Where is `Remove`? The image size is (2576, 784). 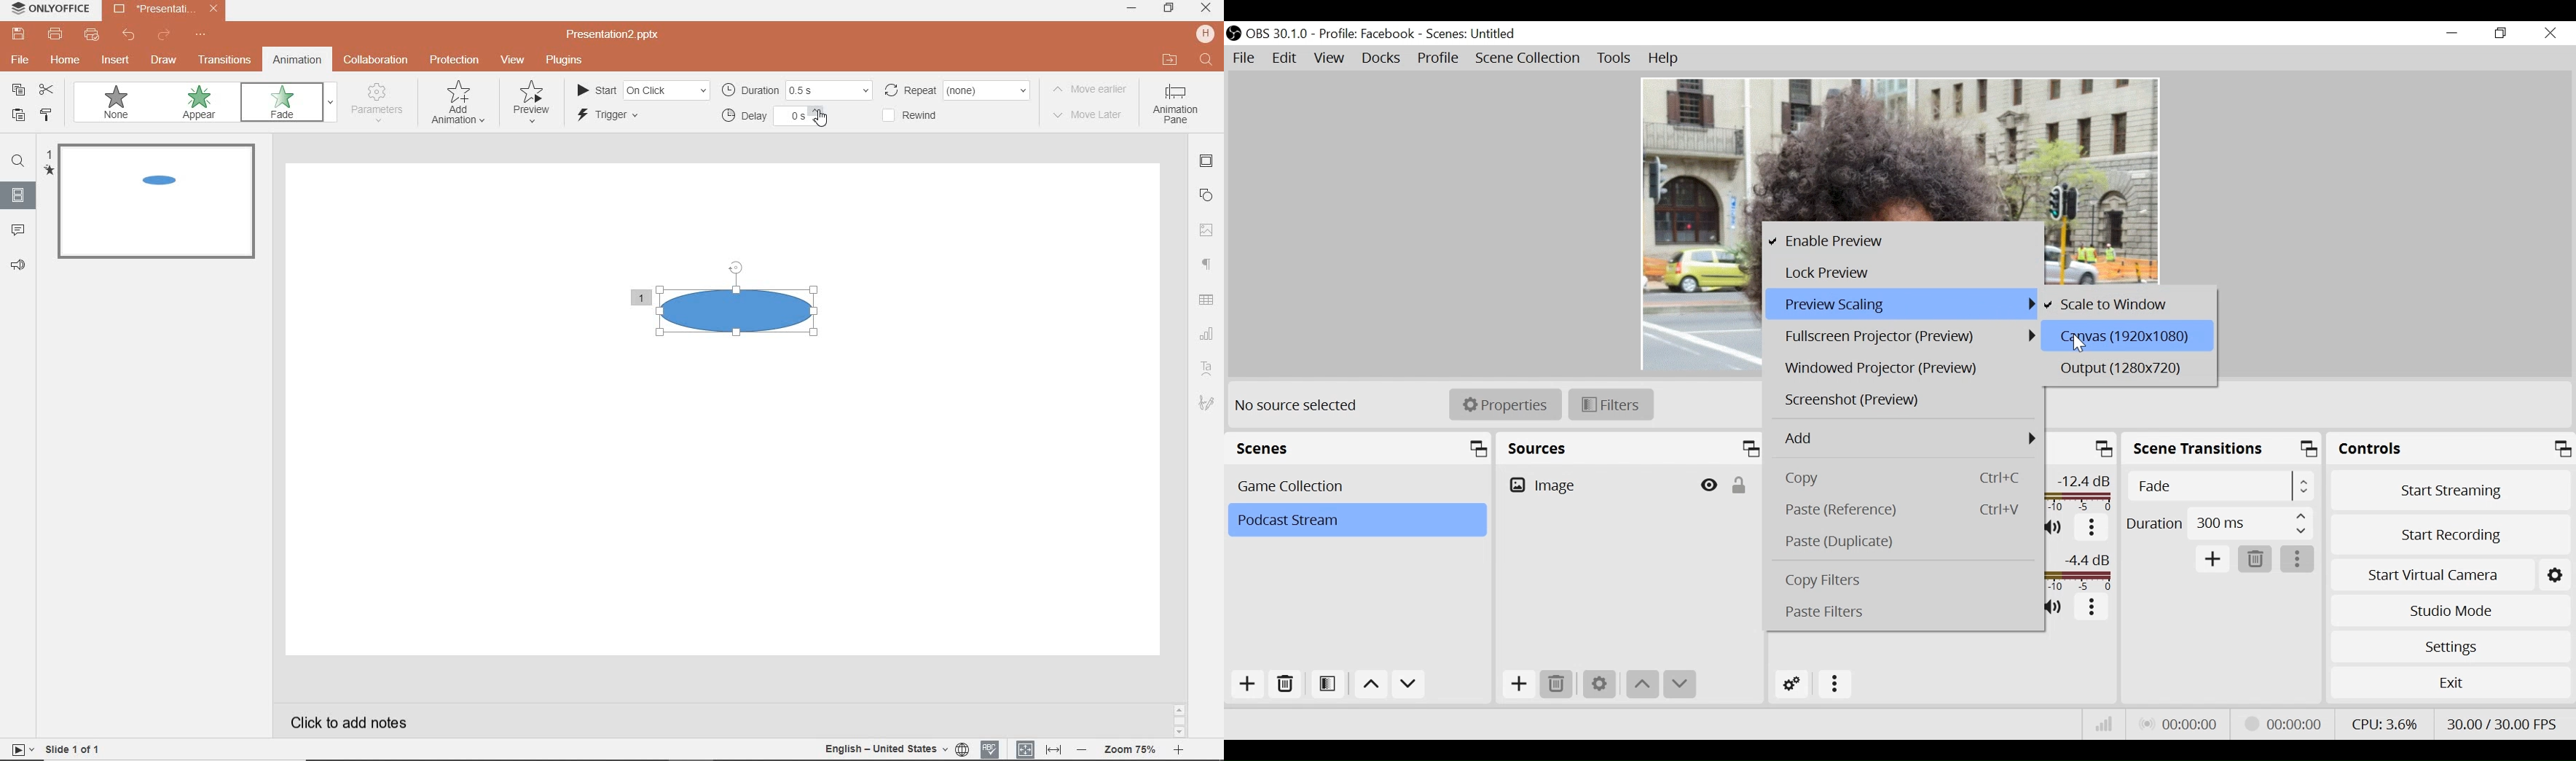
Remove is located at coordinates (1557, 686).